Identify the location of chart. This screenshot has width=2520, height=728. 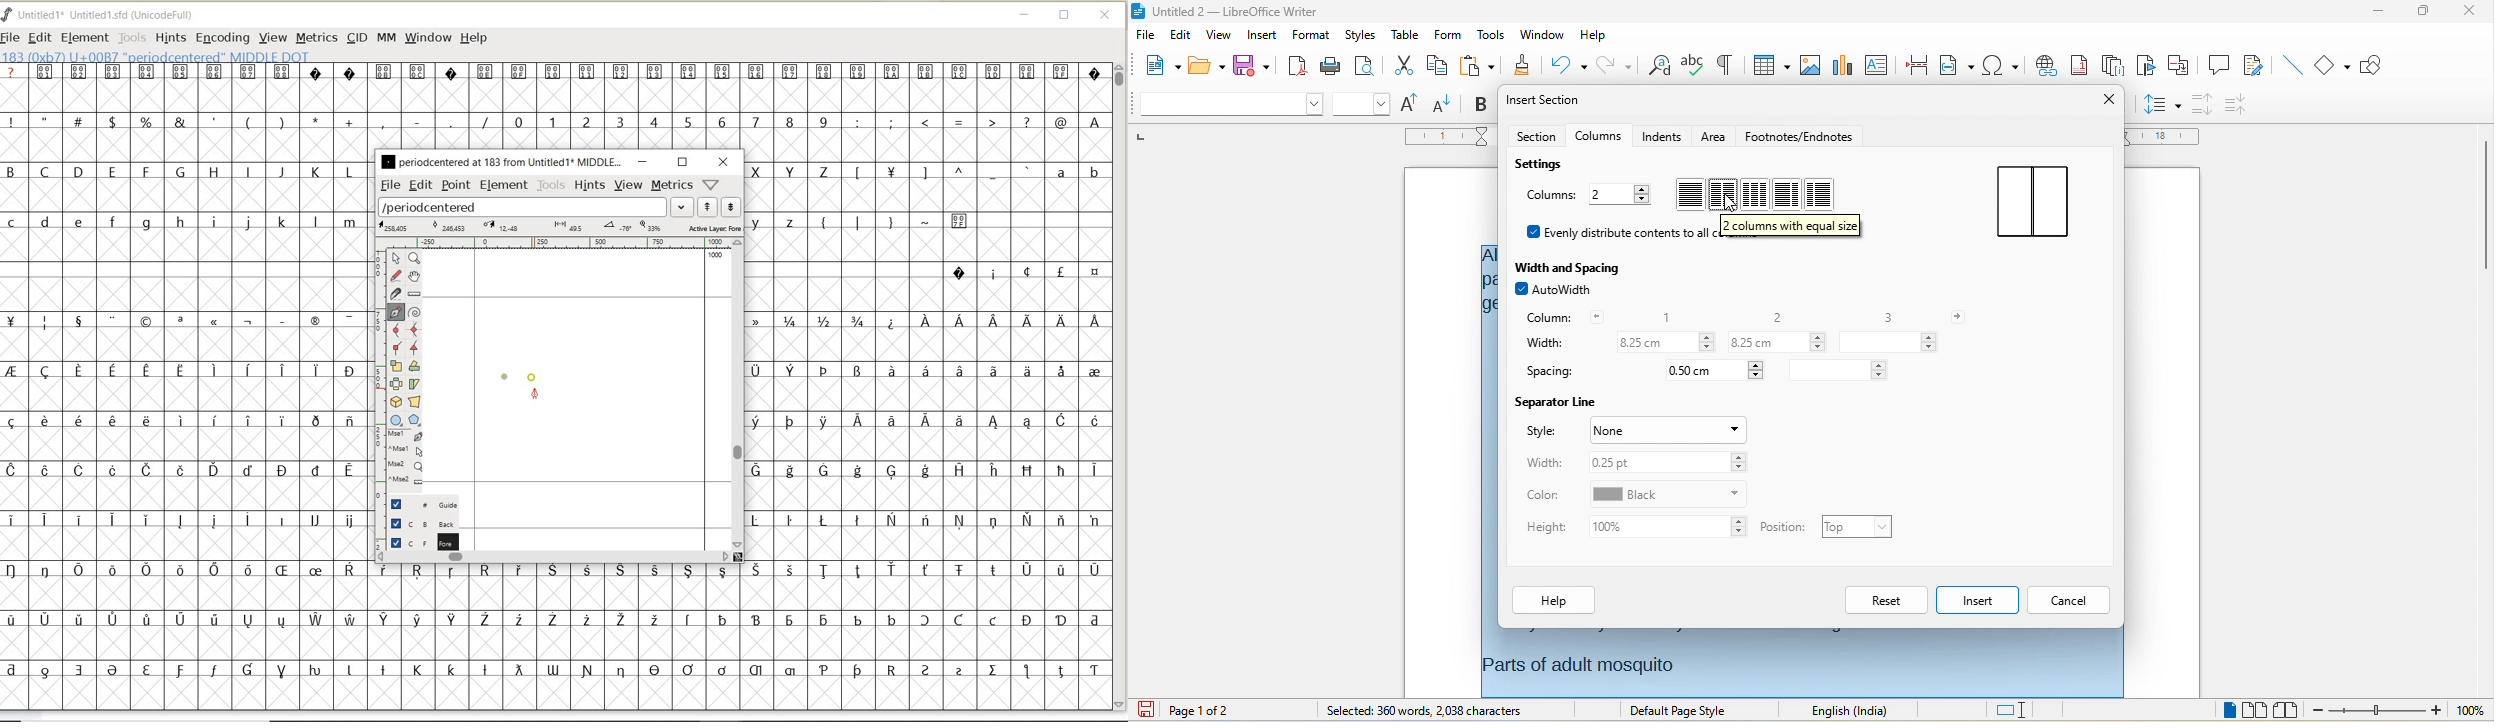
(1843, 64).